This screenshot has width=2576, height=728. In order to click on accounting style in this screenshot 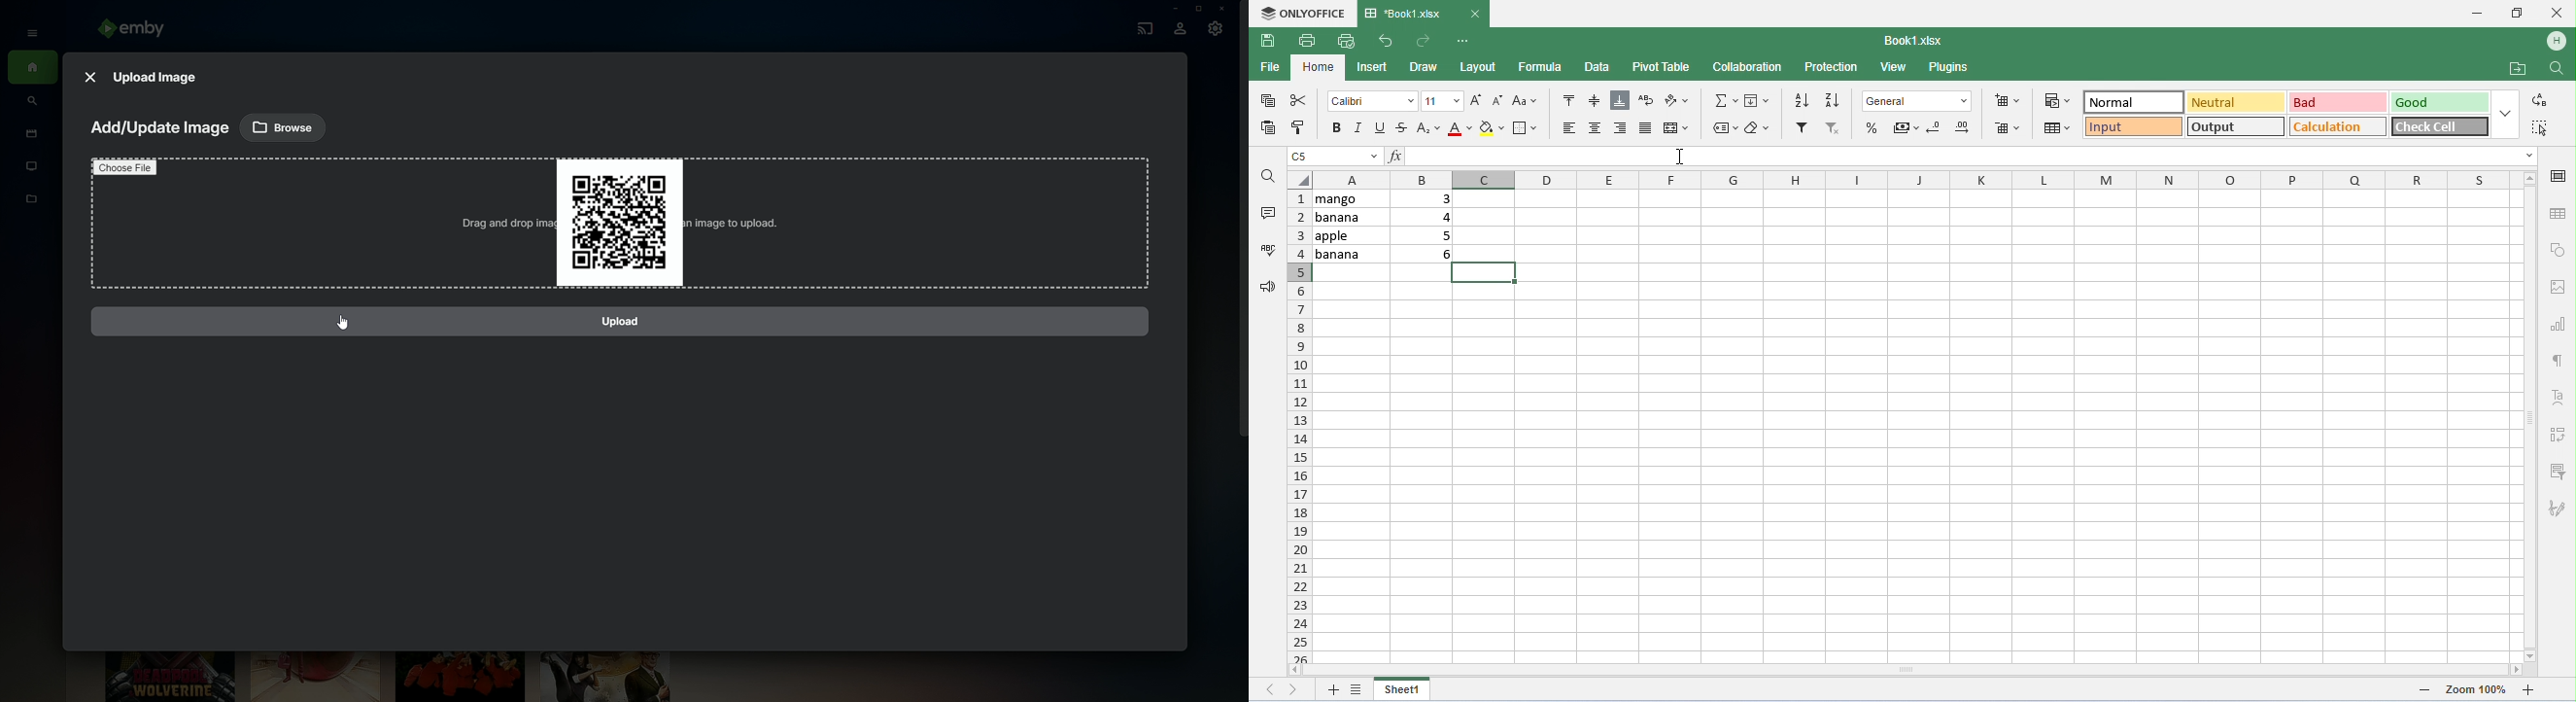, I will do `click(1906, 129)`.